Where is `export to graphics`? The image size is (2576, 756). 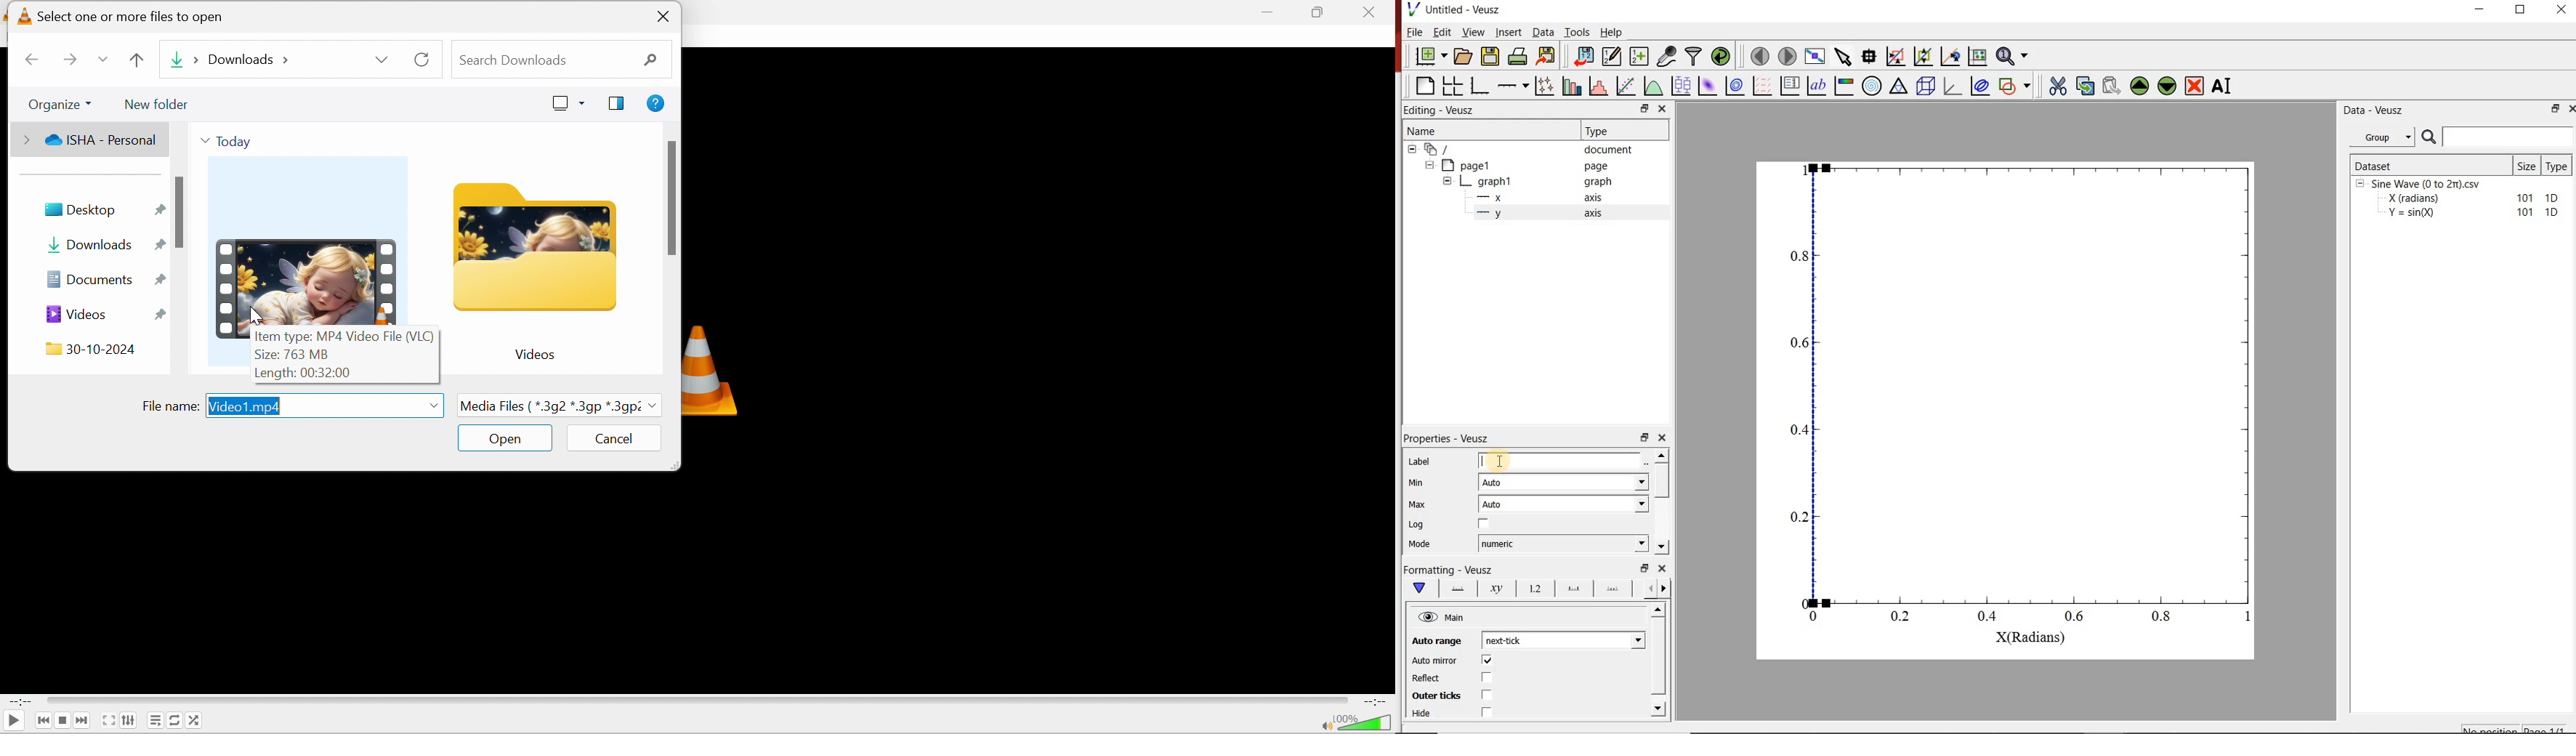
export to graphics is located at coordinates (1548, 56).